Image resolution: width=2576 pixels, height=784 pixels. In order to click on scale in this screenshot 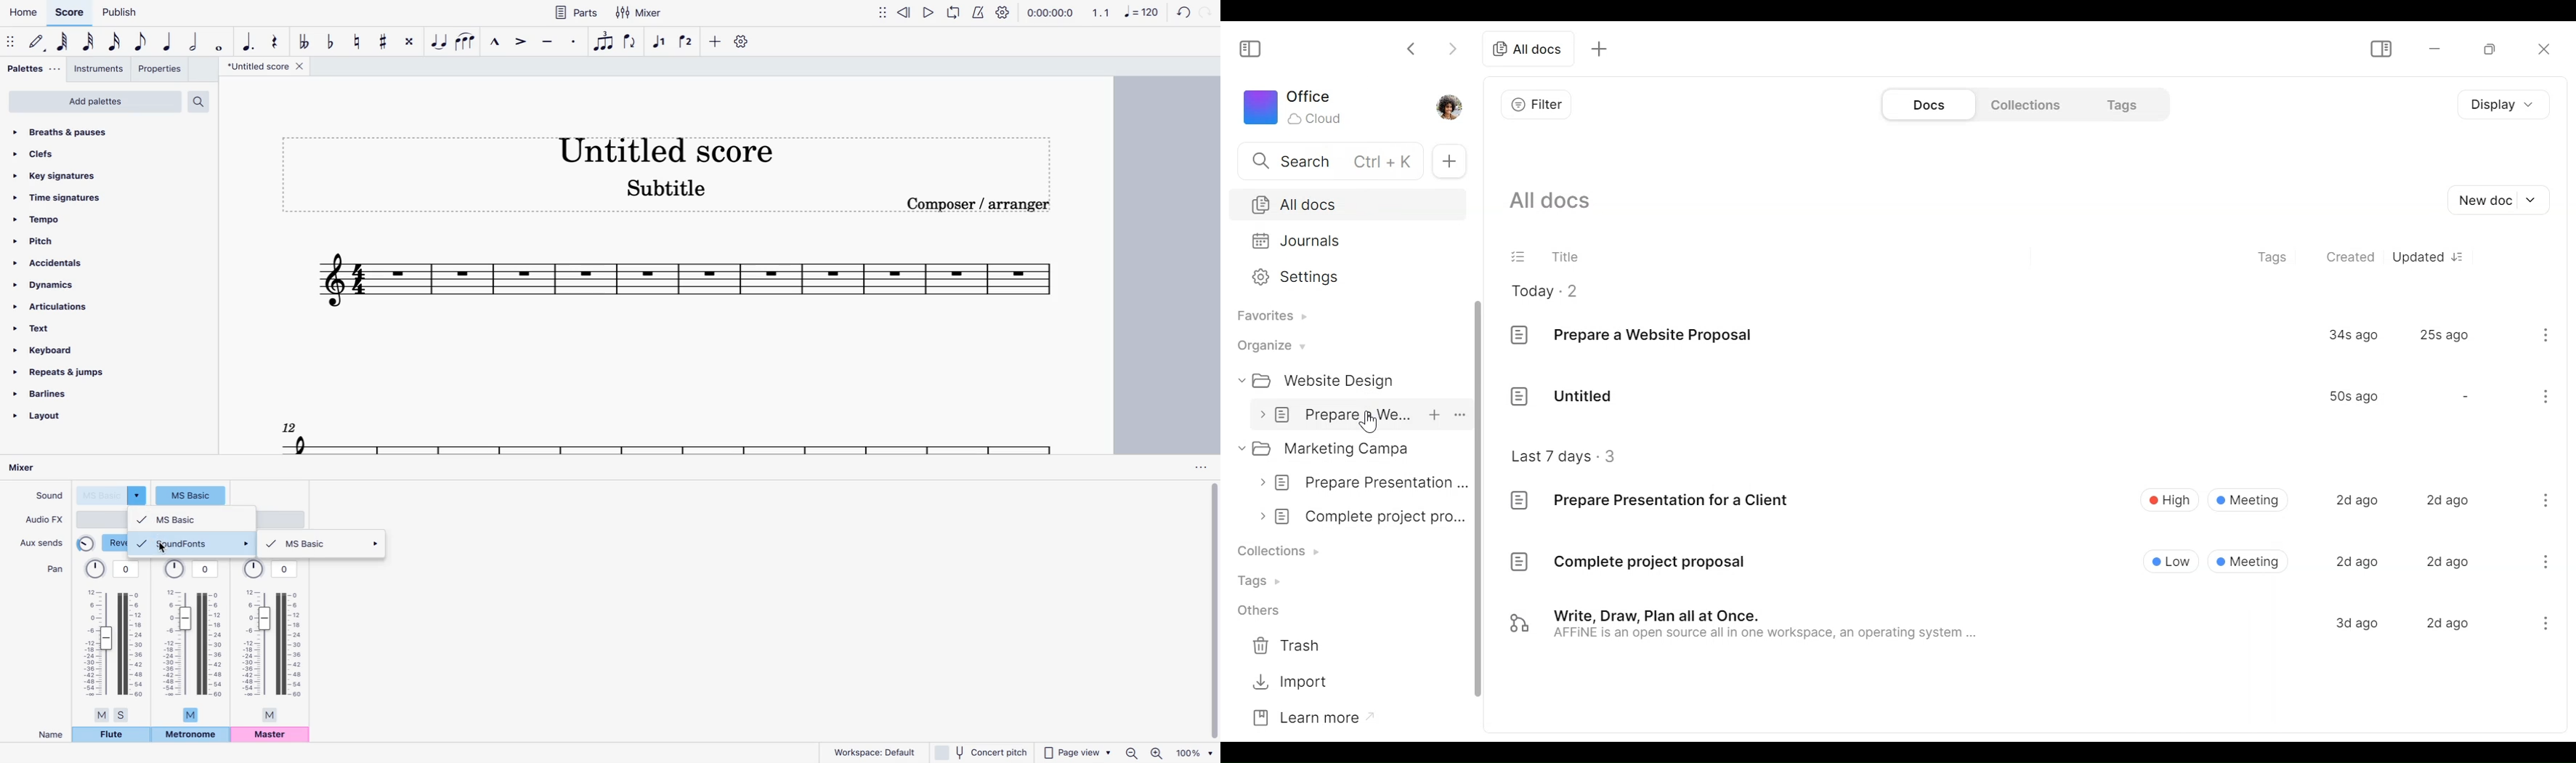, I will do `click(667, 435)`.